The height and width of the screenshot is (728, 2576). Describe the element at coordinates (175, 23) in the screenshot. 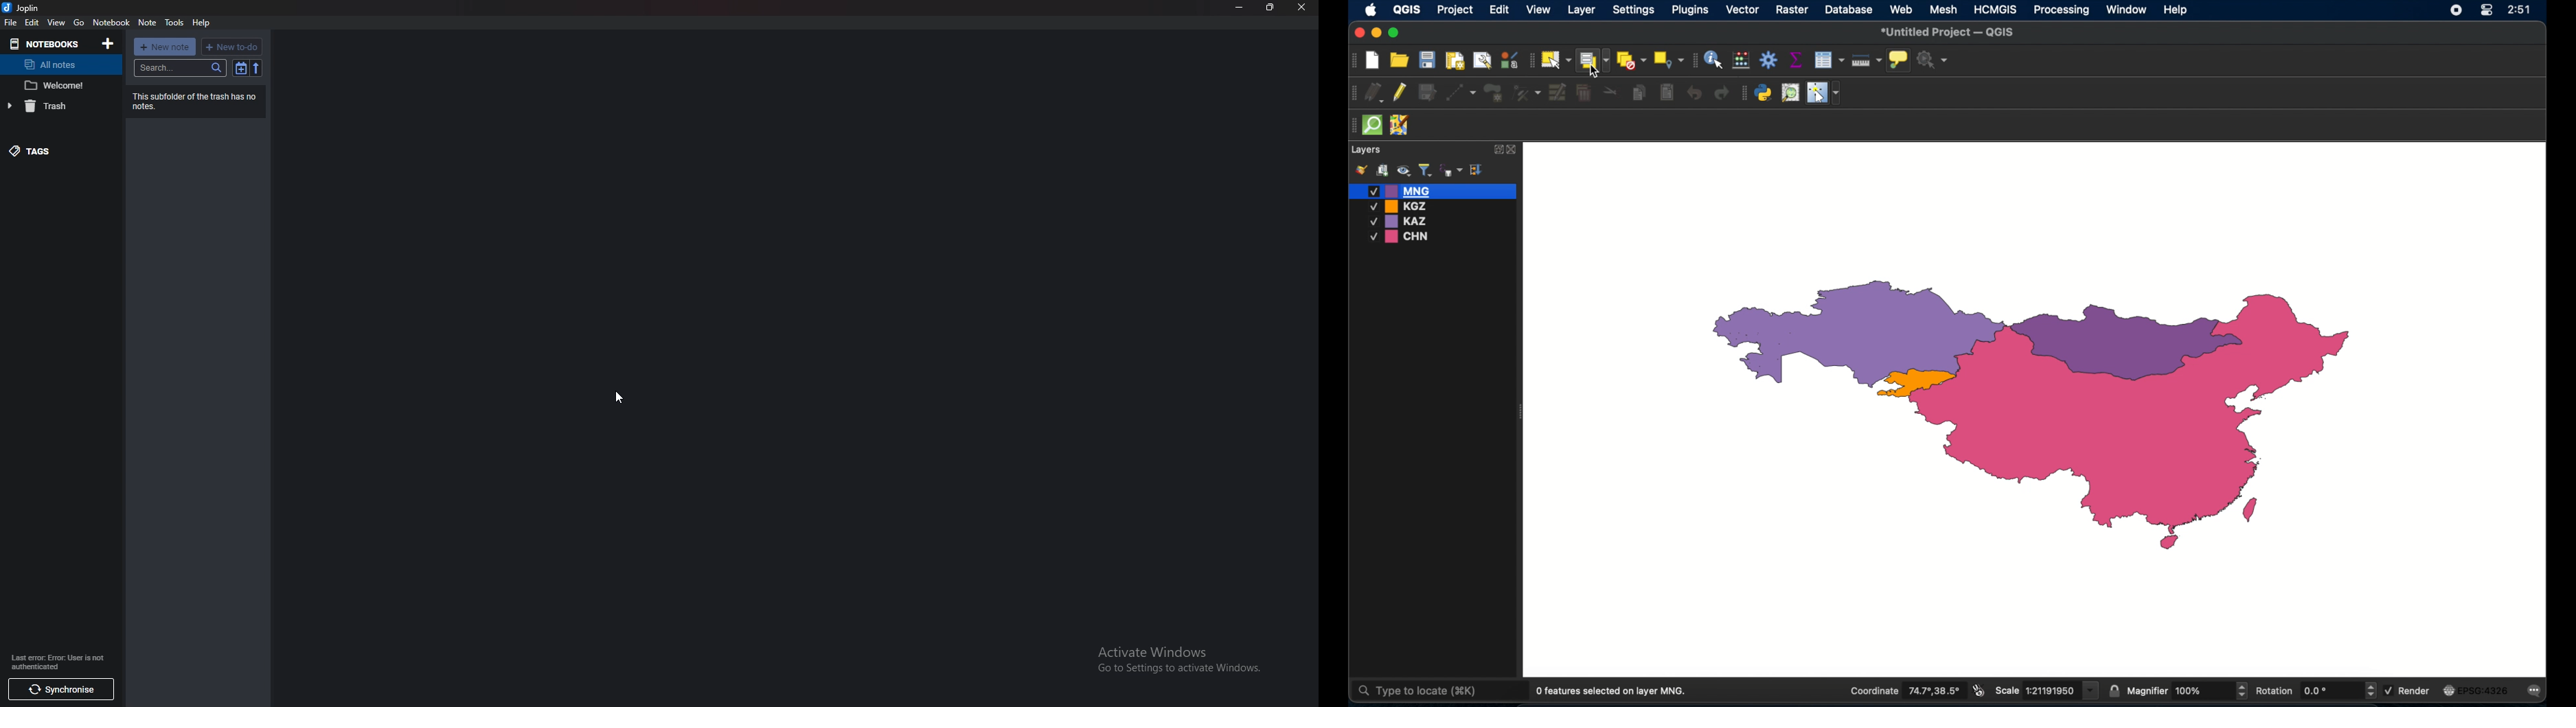

I see `Tools` at that location.